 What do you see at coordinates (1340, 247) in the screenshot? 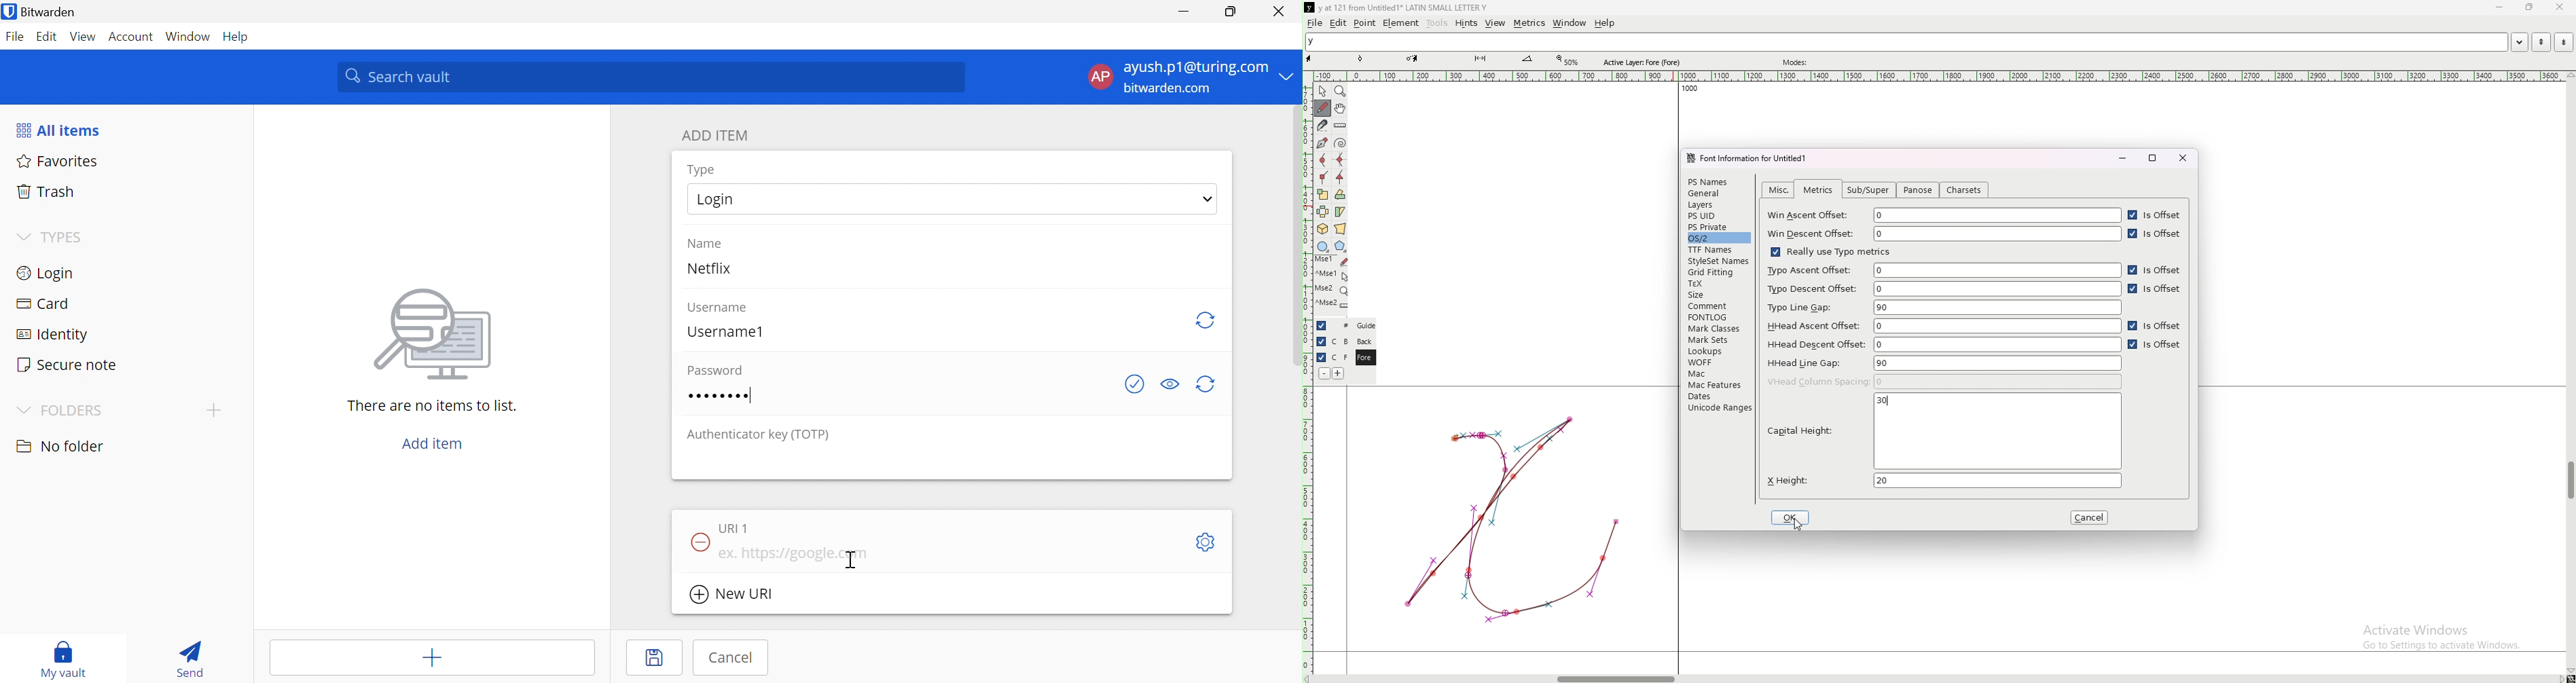
I see `polygon or star` at bounding box center [1340, 247].